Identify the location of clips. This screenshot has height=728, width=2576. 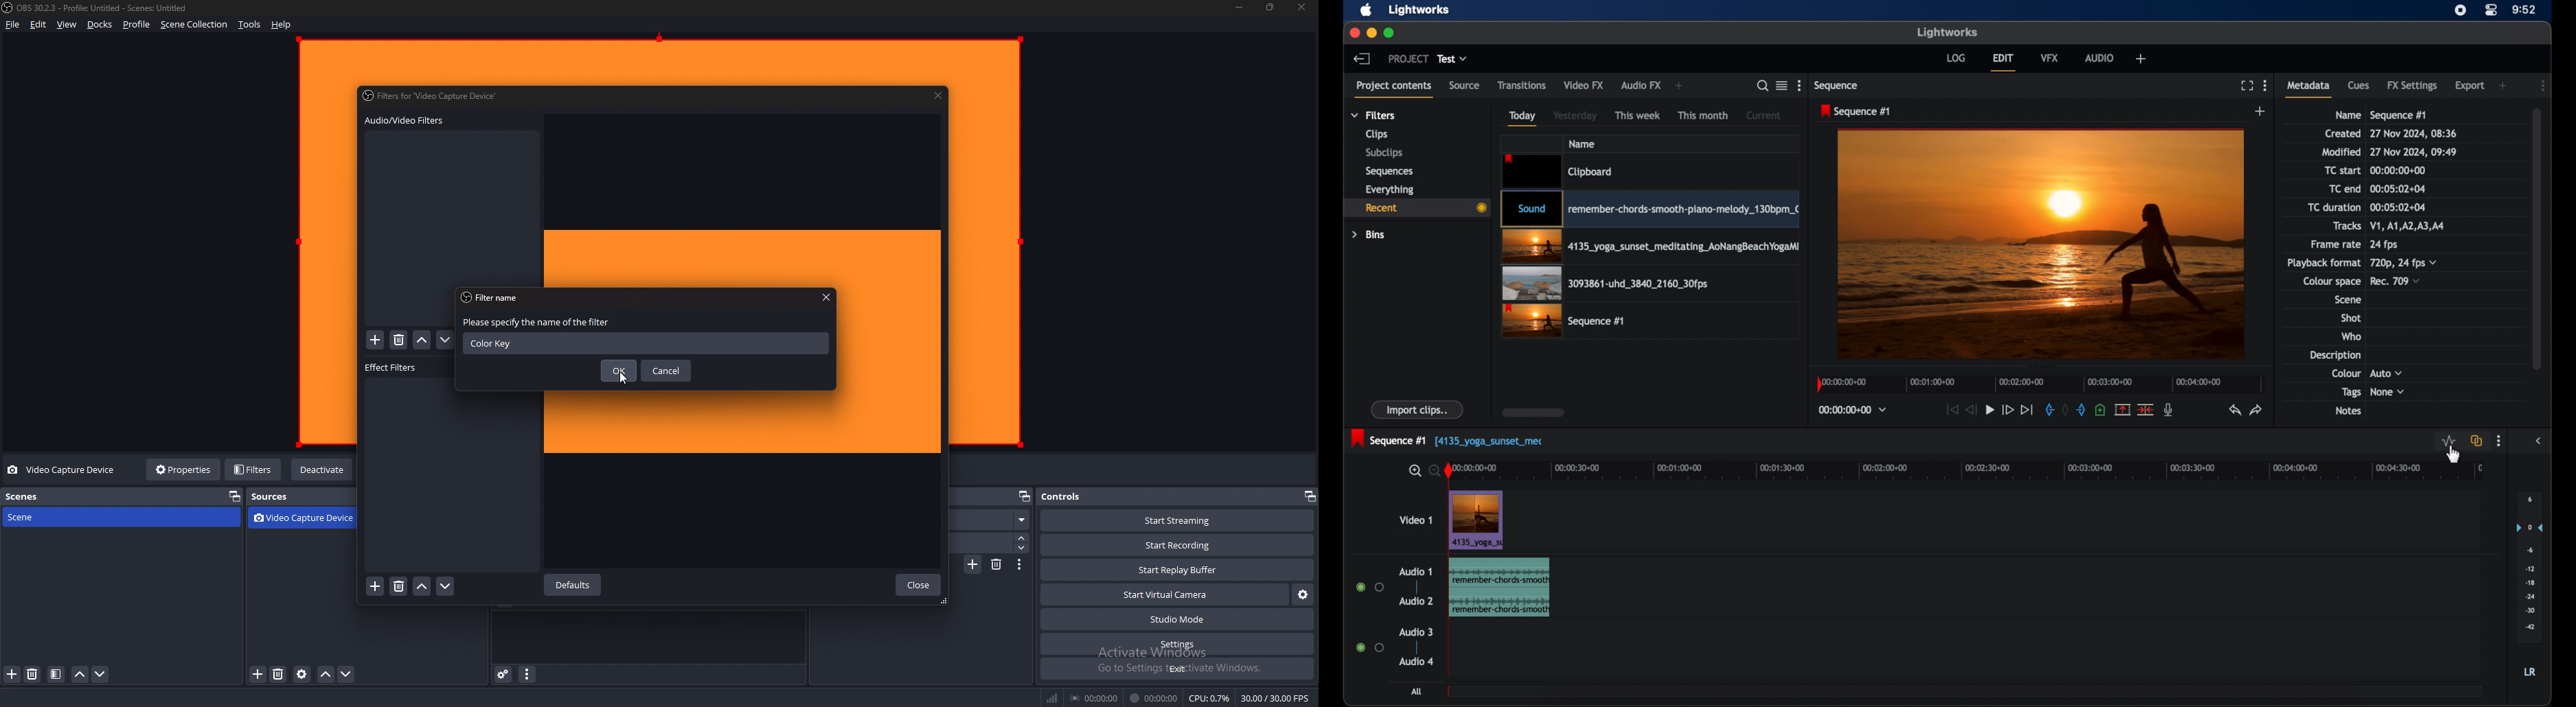
(1378, 134).